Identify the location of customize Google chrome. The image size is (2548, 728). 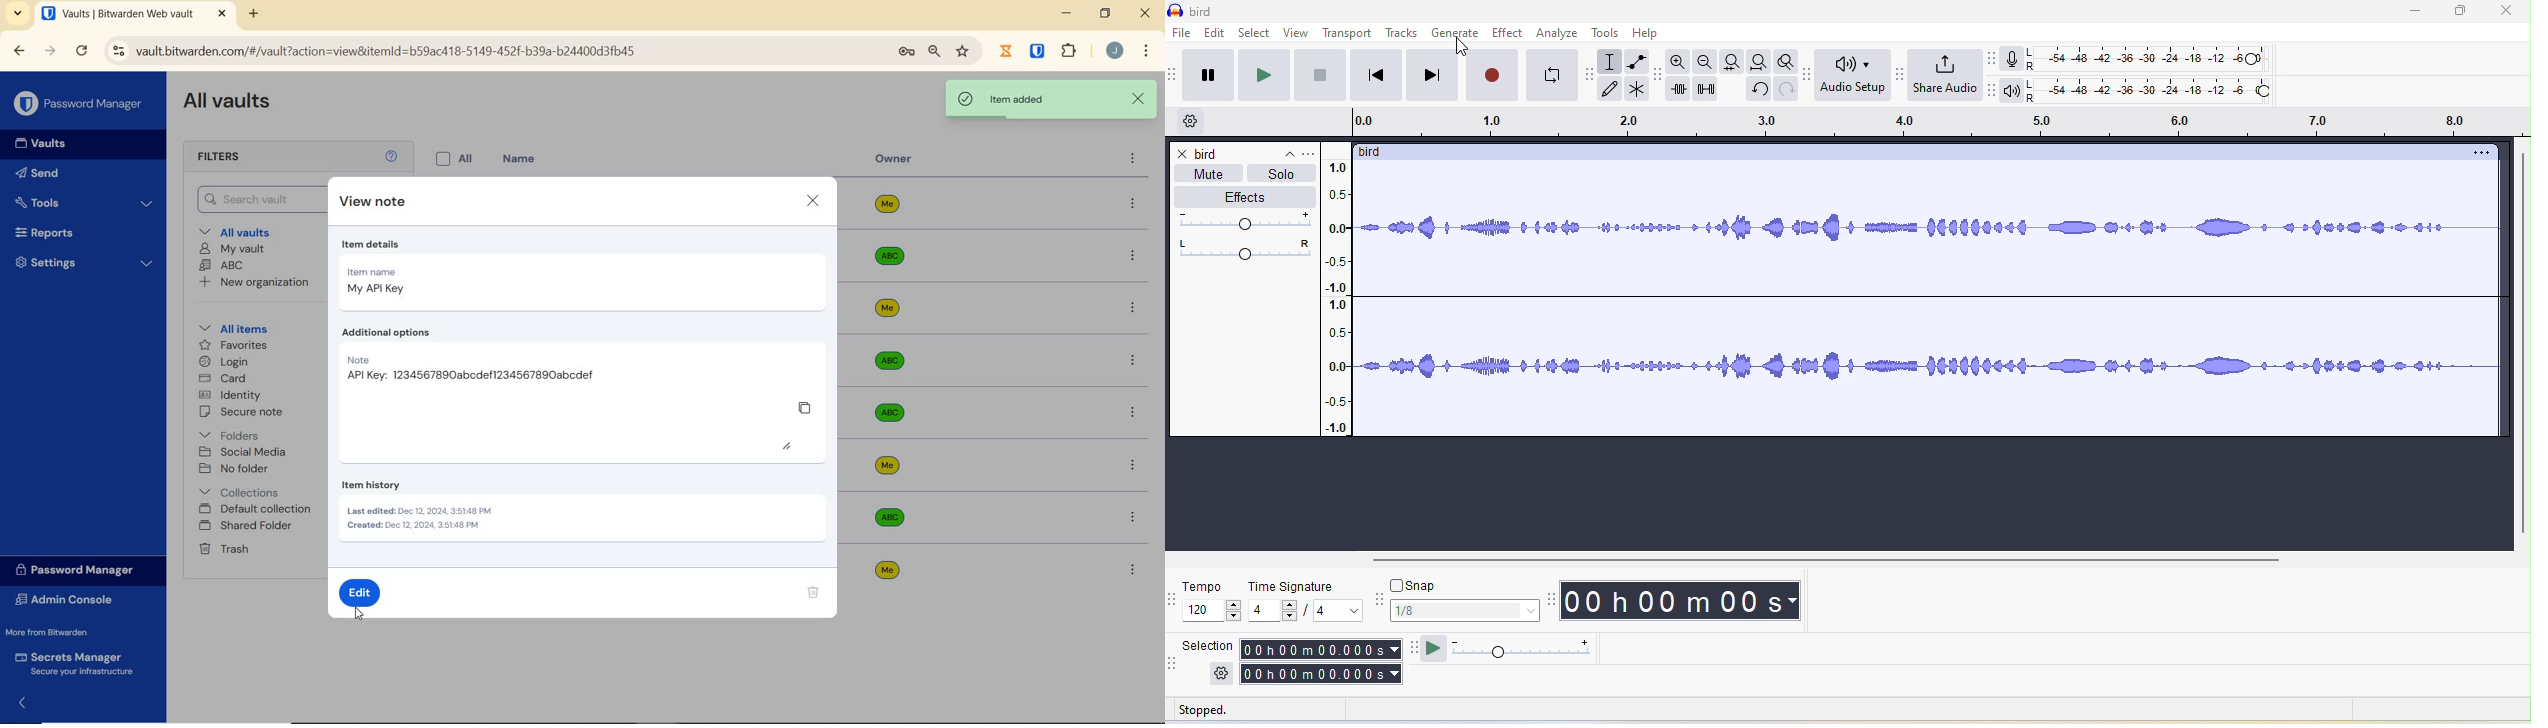
(1146, 52).